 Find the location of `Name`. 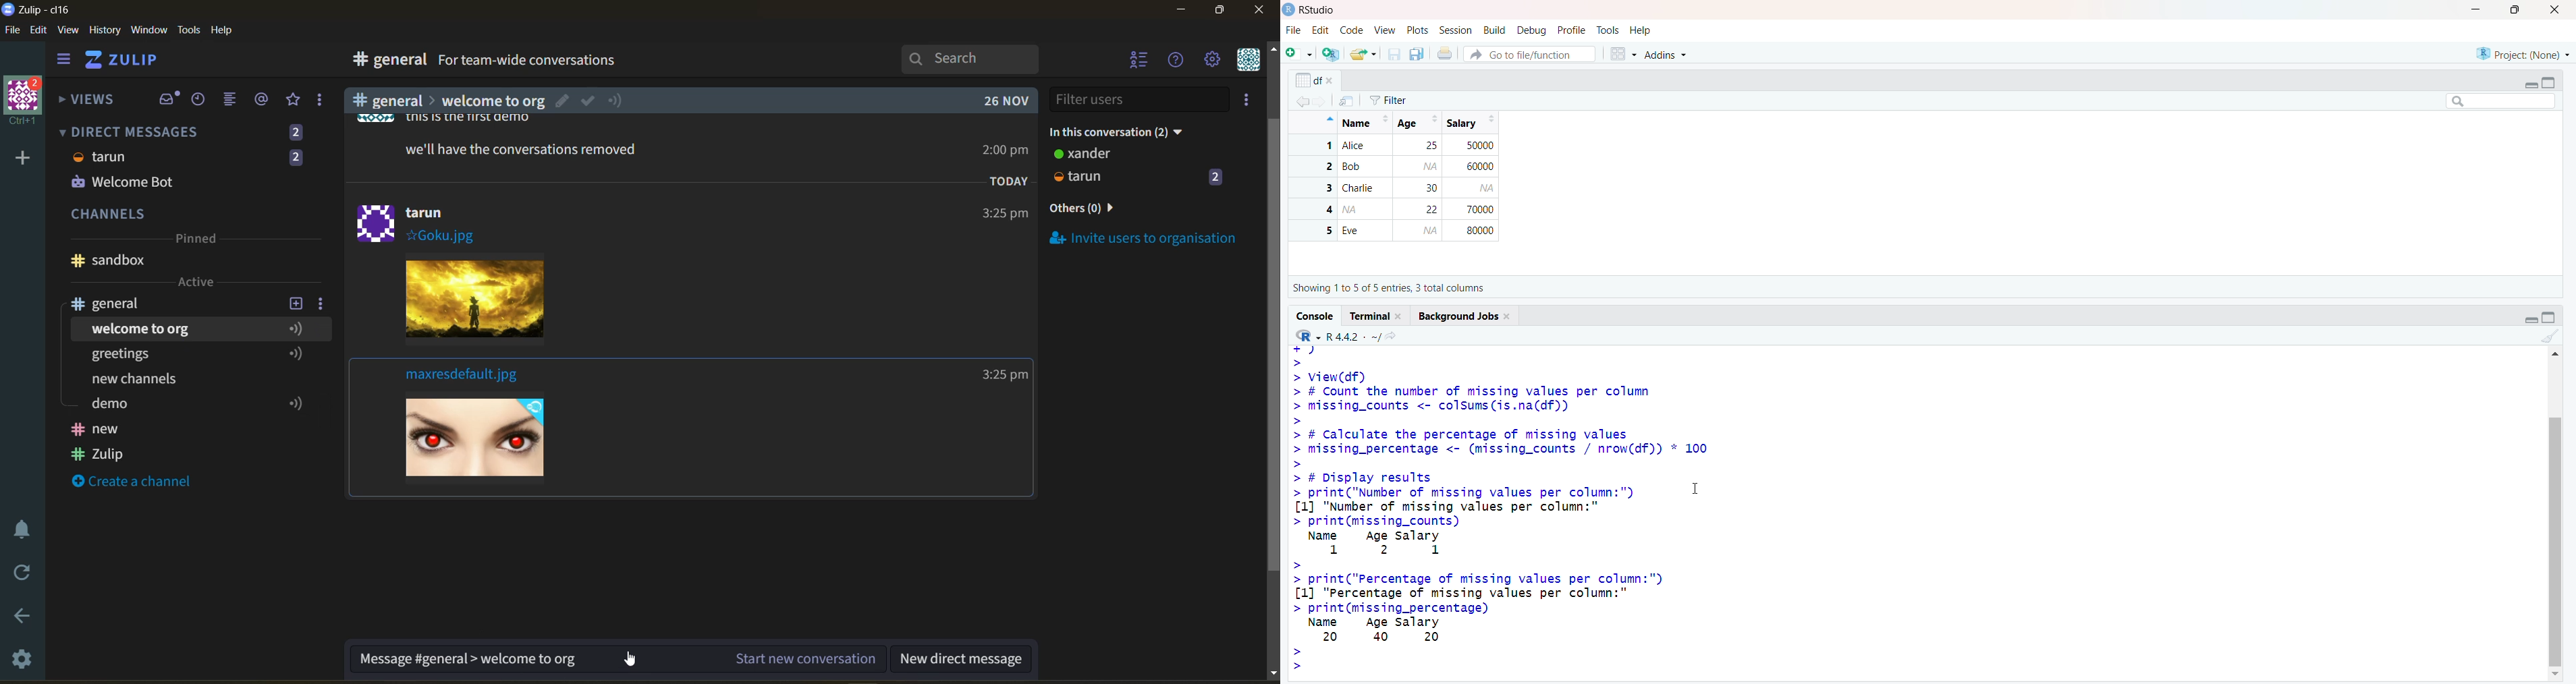

Name is located at coordinates (1362, 121).